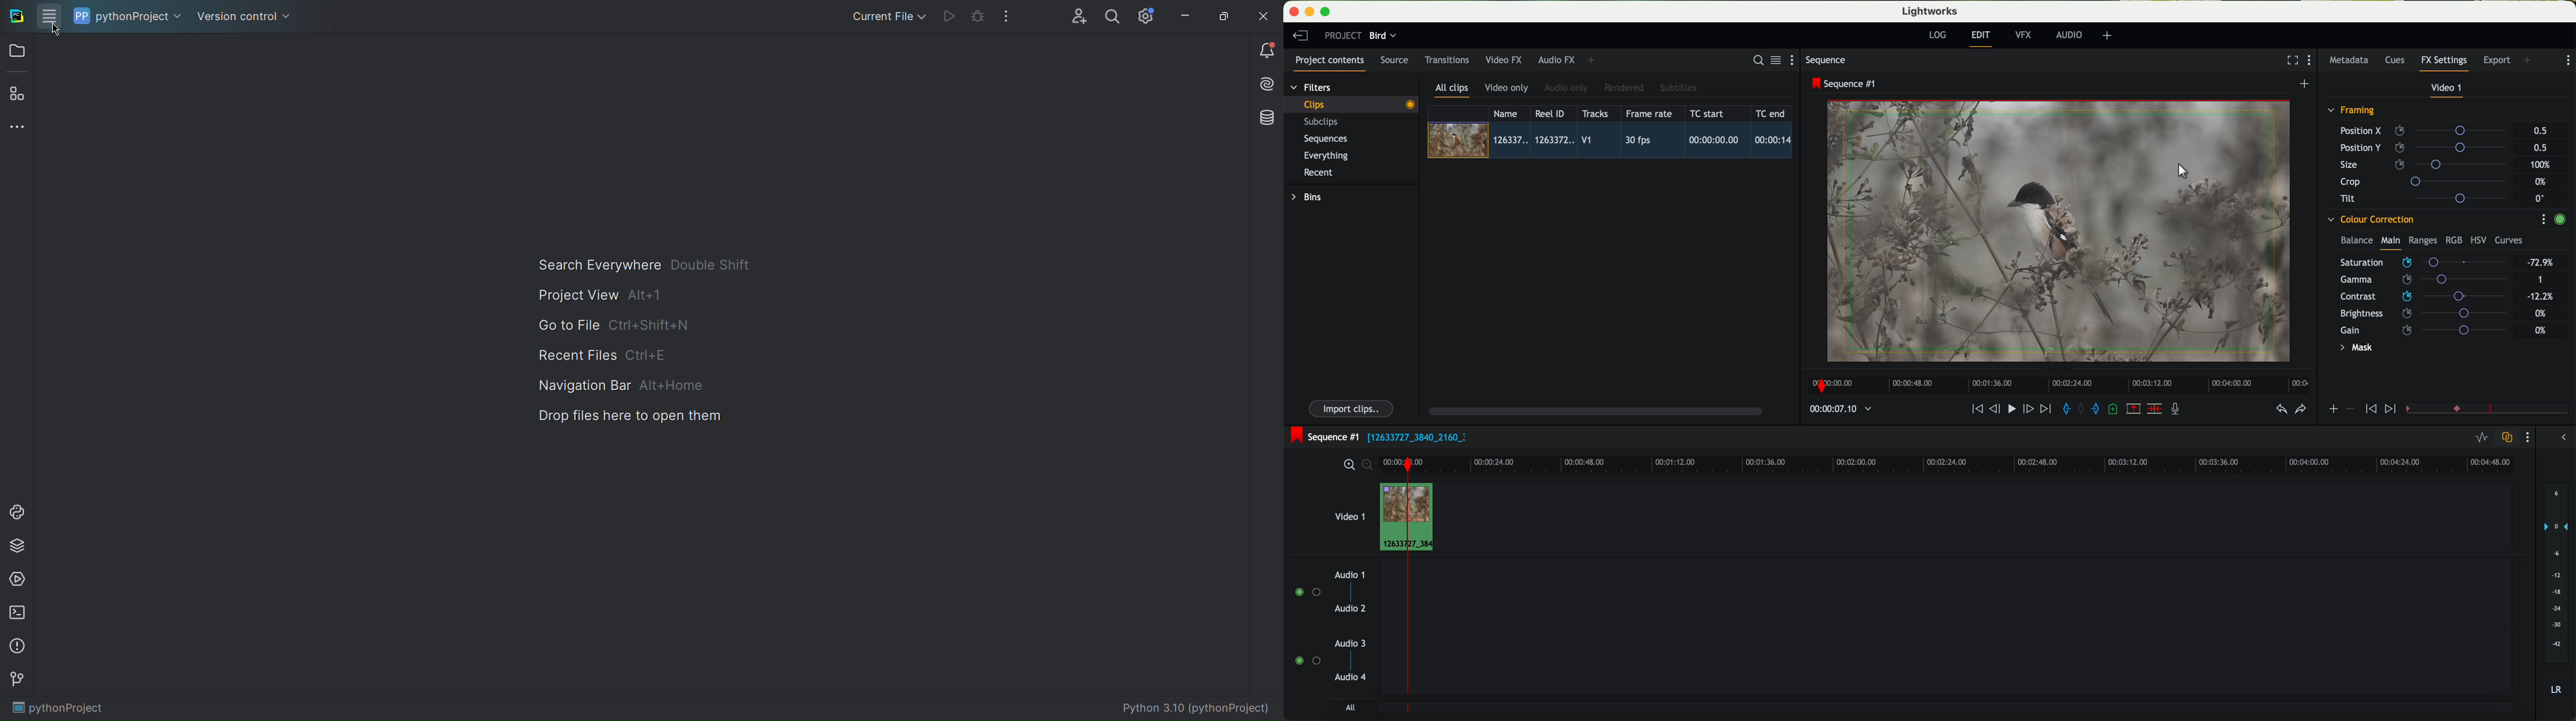 This screenshot has height=728, width=2576. What do you see at coordinates (2426, 165) in the screenshot?
I see `size` at bounding box center [2426, 165].